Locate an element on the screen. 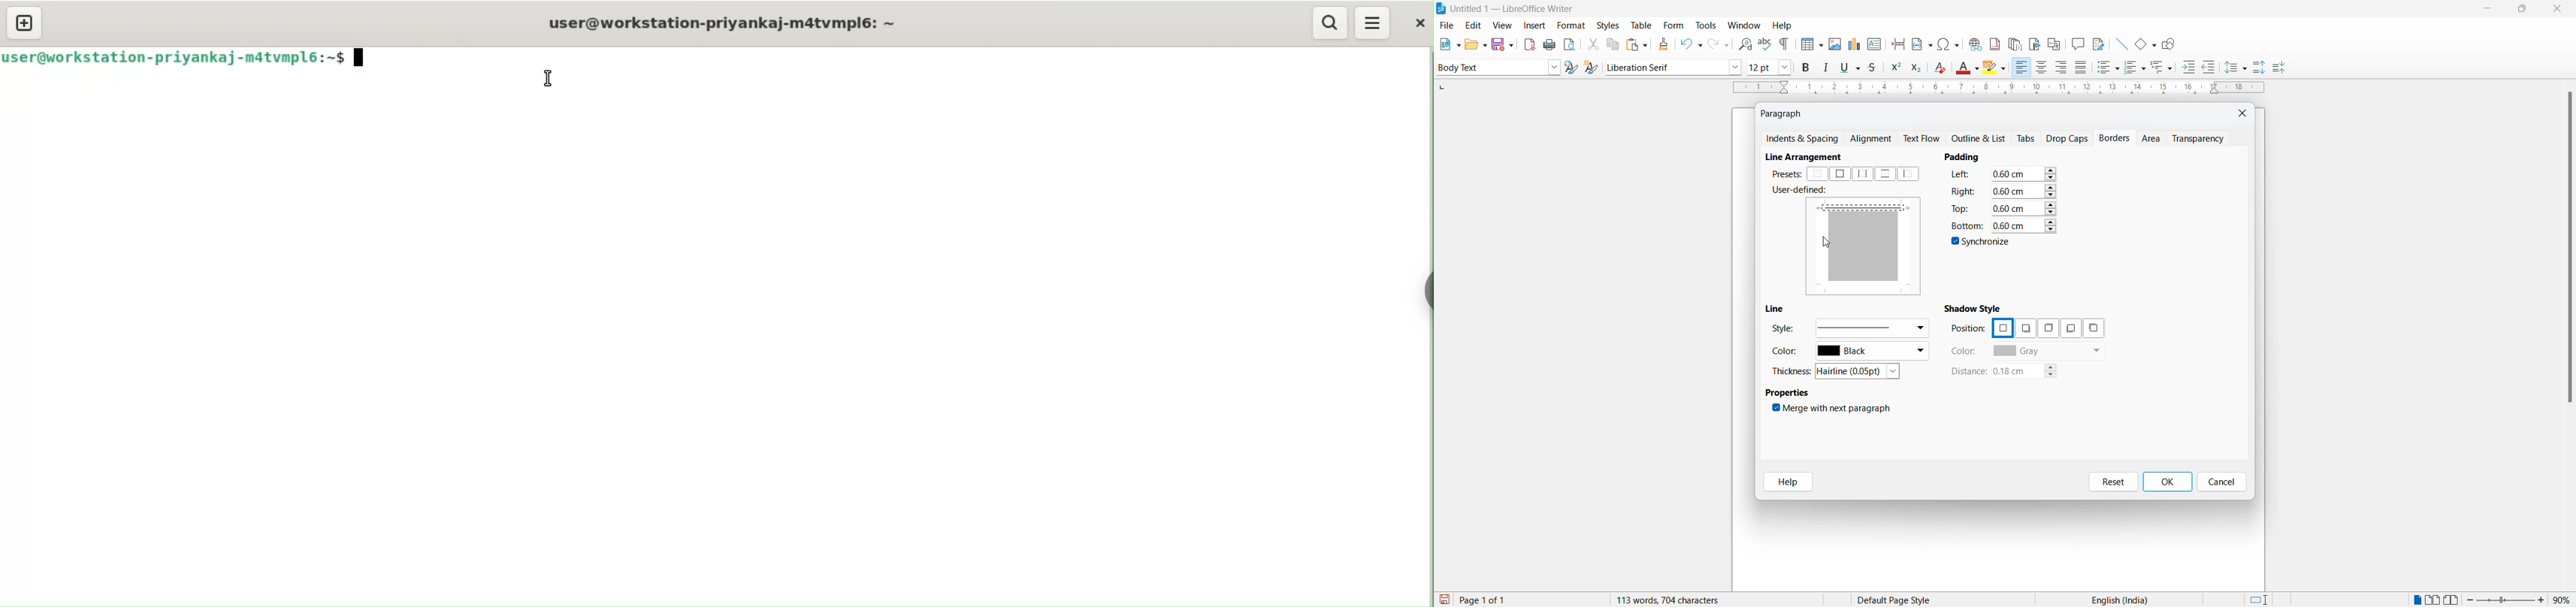 This screenshot has width=2576, height=616. subscript is located at coordinates (1920, 69).